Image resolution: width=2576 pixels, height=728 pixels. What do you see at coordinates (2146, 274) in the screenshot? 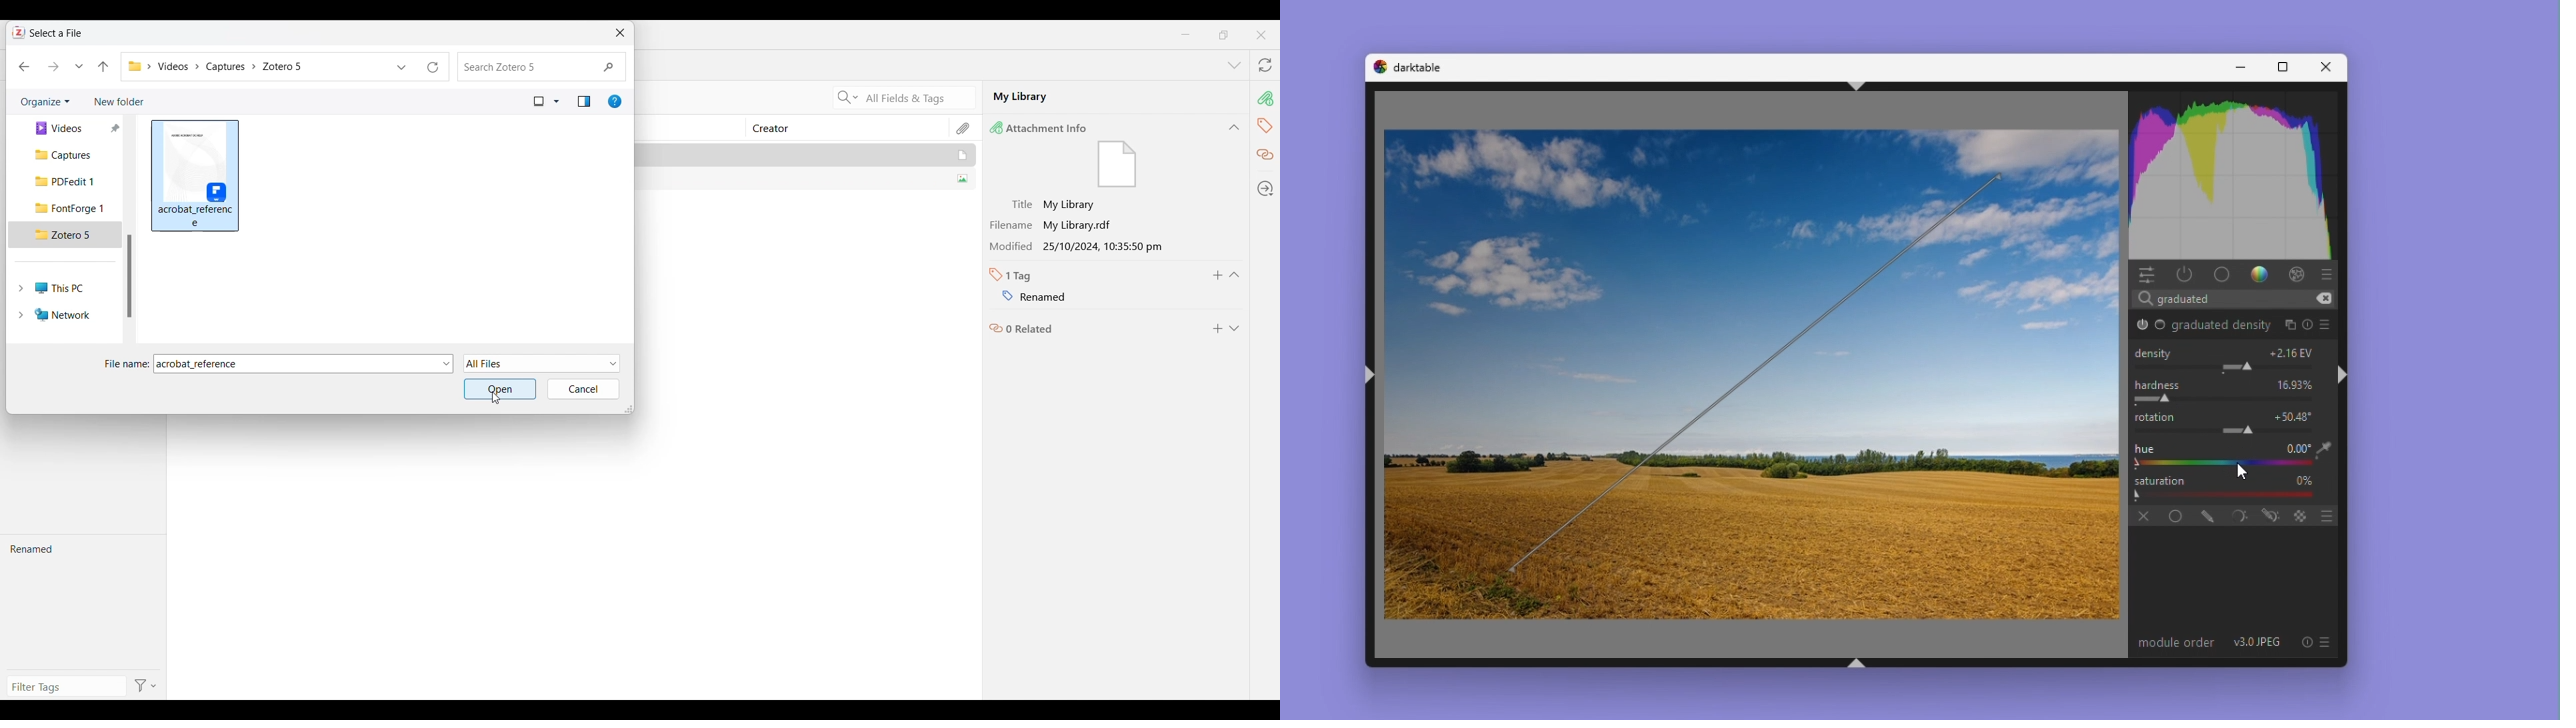
I see `Quick access` at bounding box center [2146, 274].